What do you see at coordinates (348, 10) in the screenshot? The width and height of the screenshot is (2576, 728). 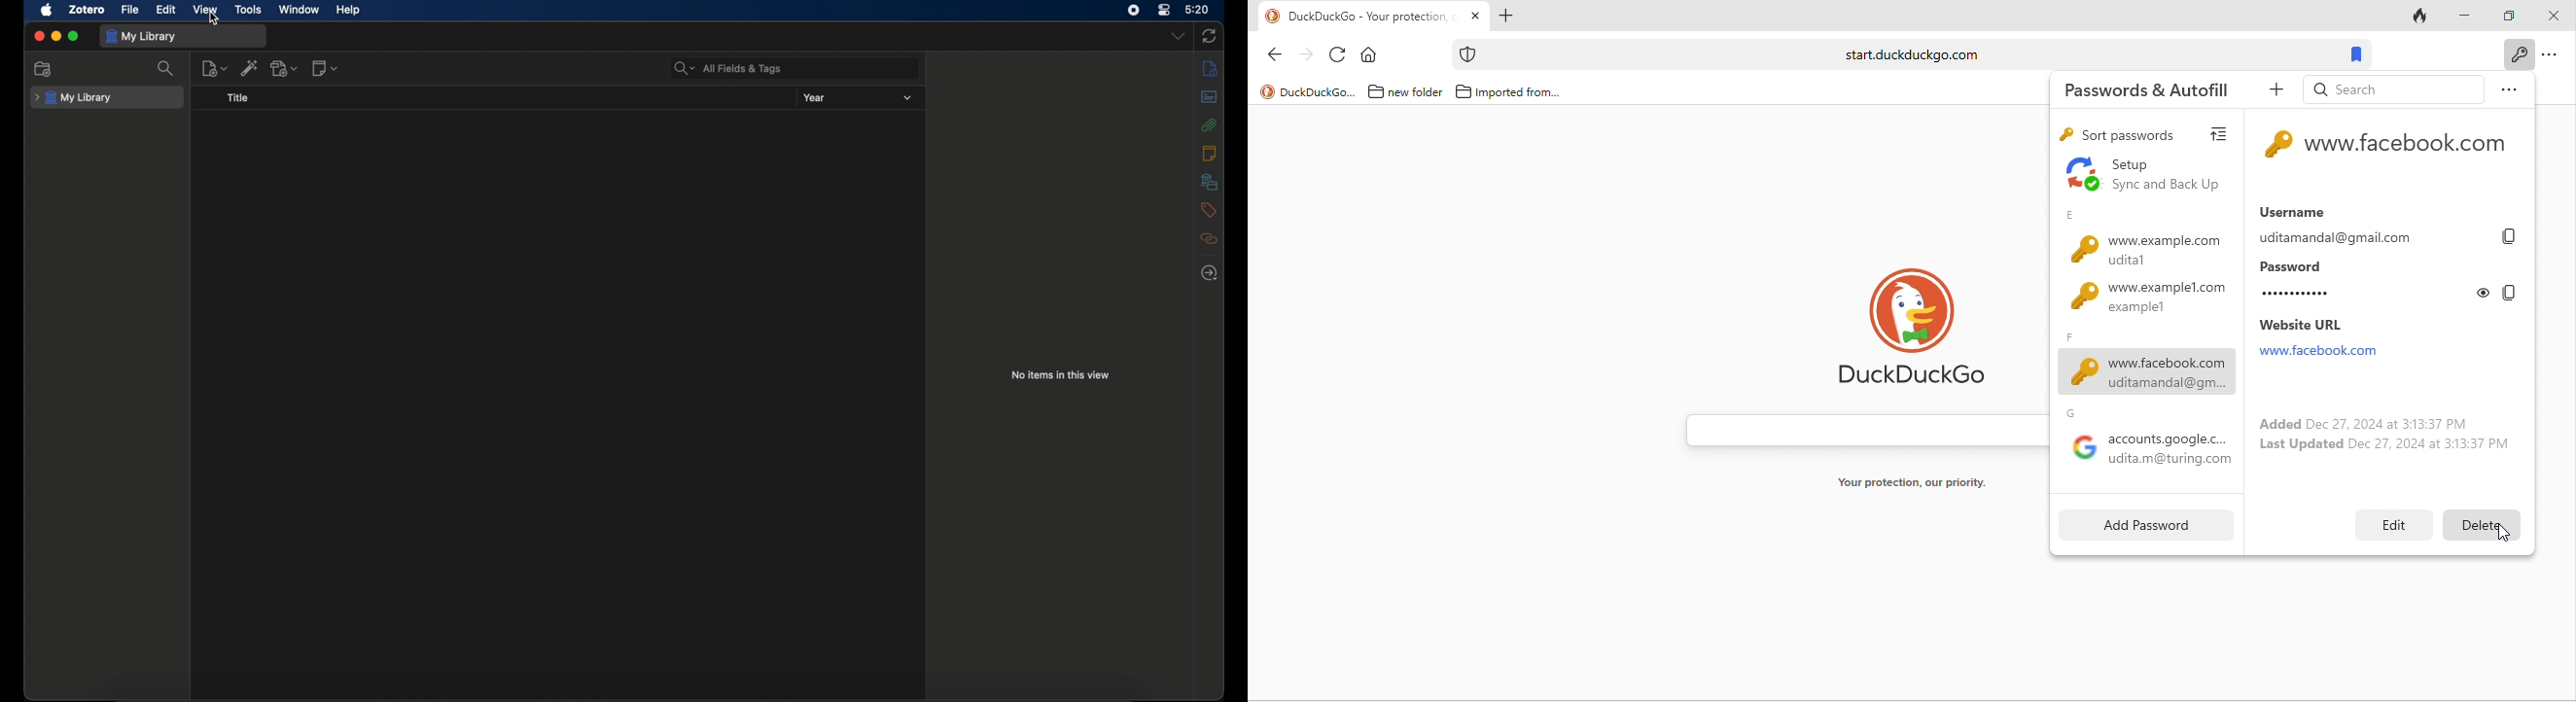 I see `help` at bounding box center [348, 10].